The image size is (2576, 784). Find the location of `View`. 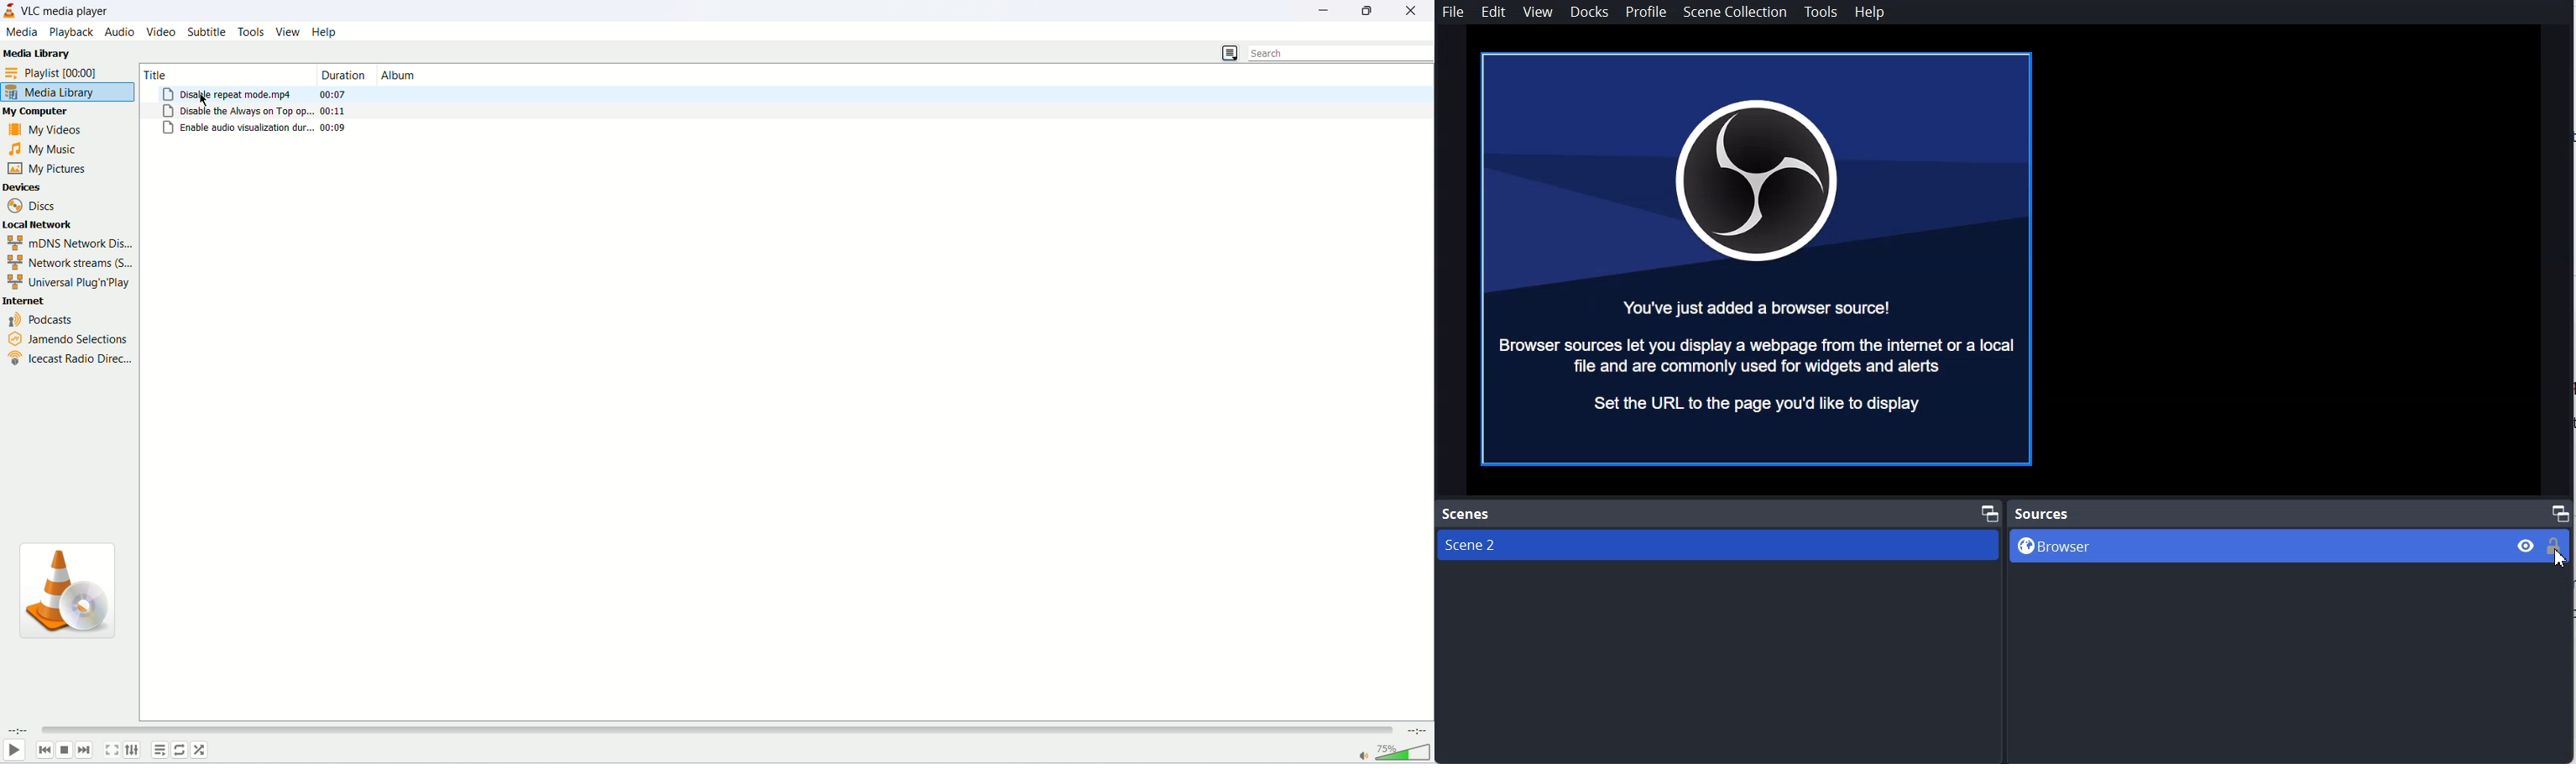

View is located at coordinates (1538, 12).